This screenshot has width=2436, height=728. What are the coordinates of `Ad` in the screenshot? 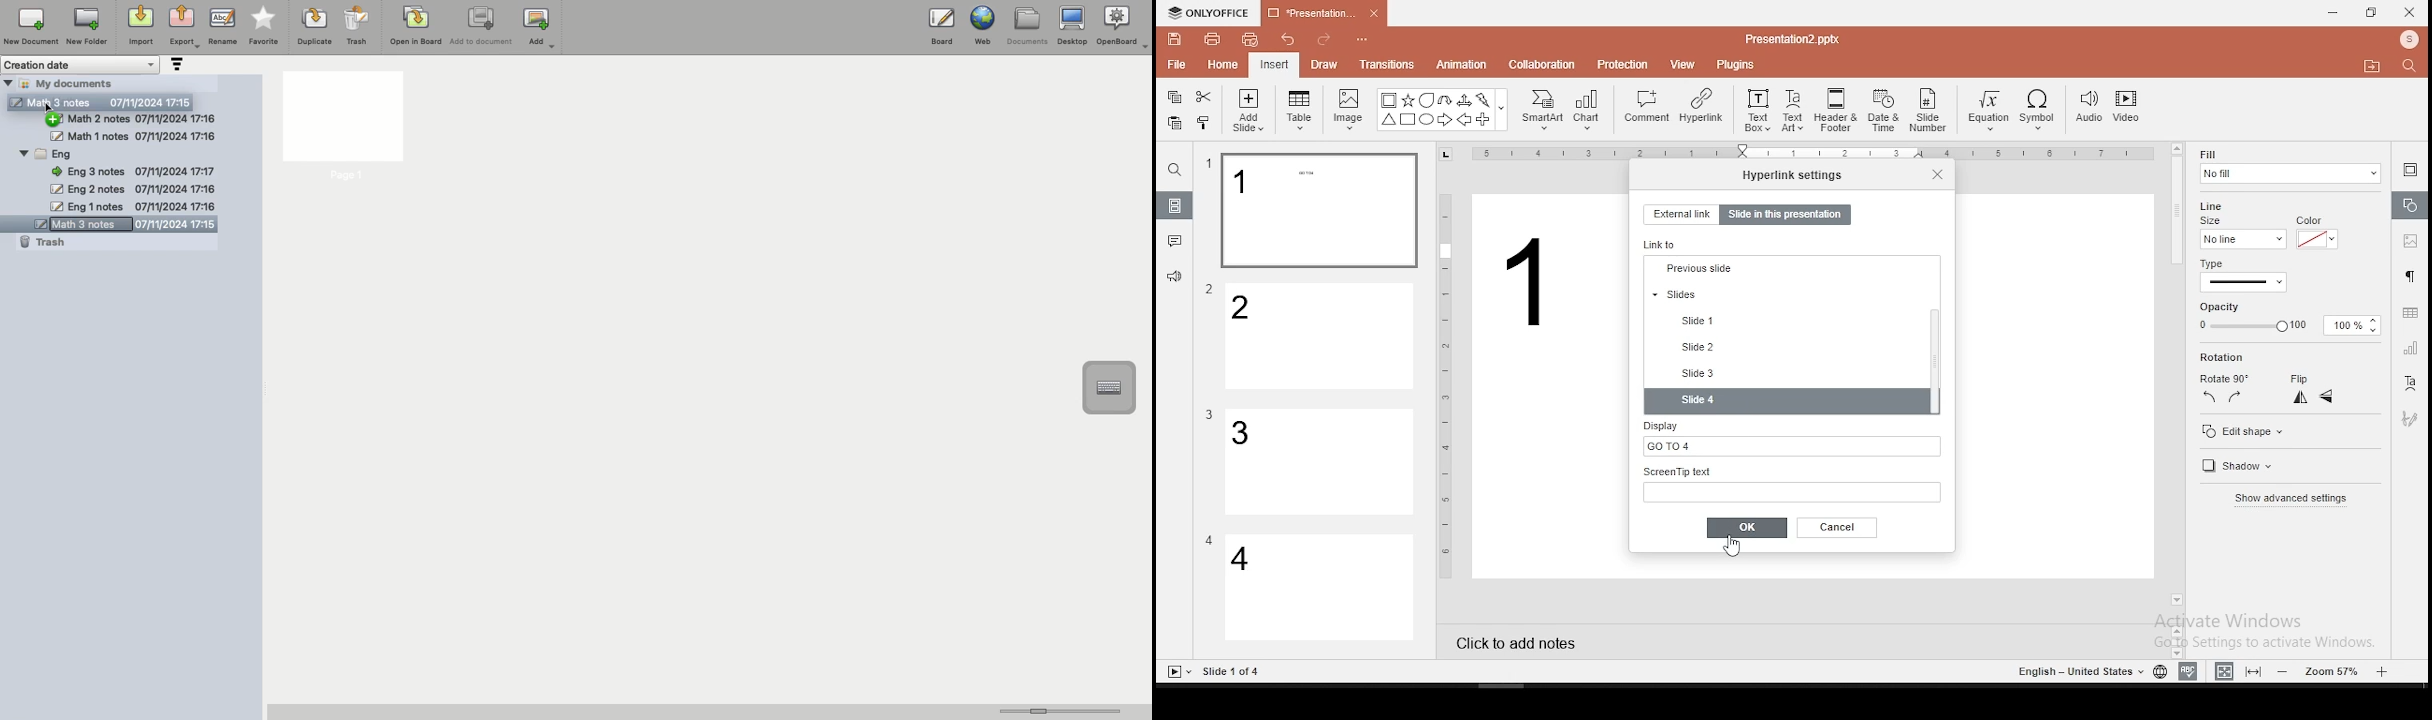 It's located at (541, 28).